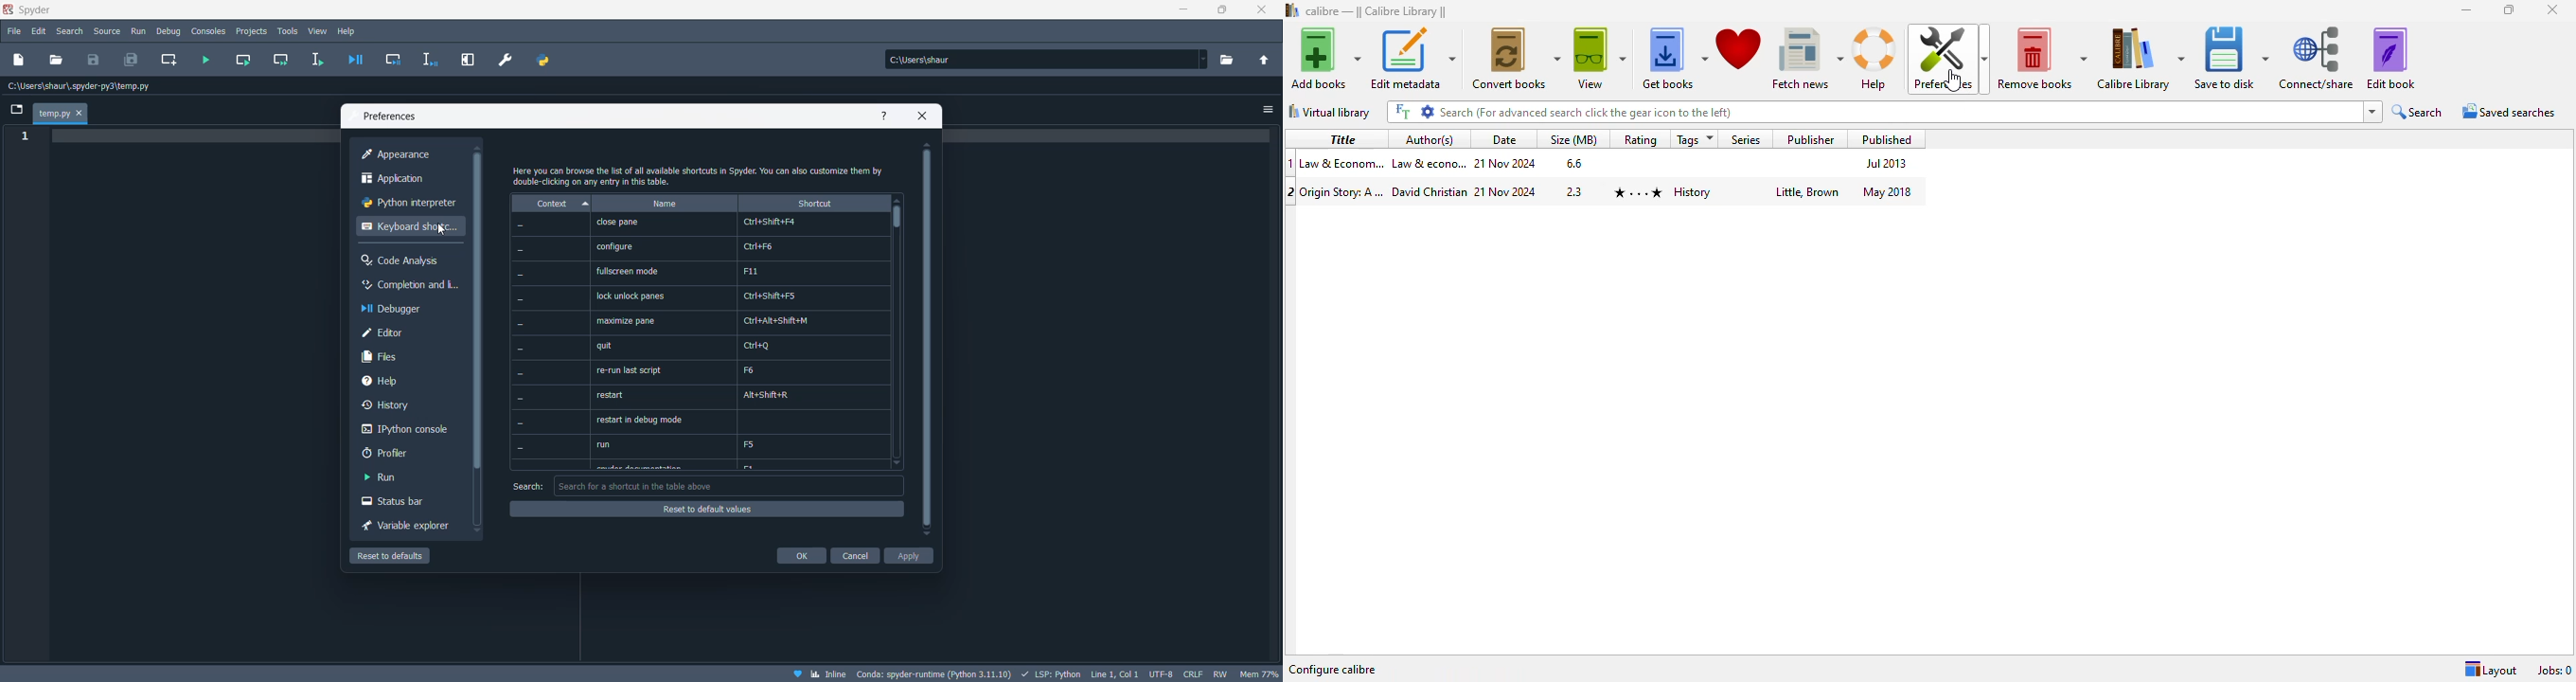 This screenshot has height=700, width=2576. I want to click on inline, so click(829, 674).